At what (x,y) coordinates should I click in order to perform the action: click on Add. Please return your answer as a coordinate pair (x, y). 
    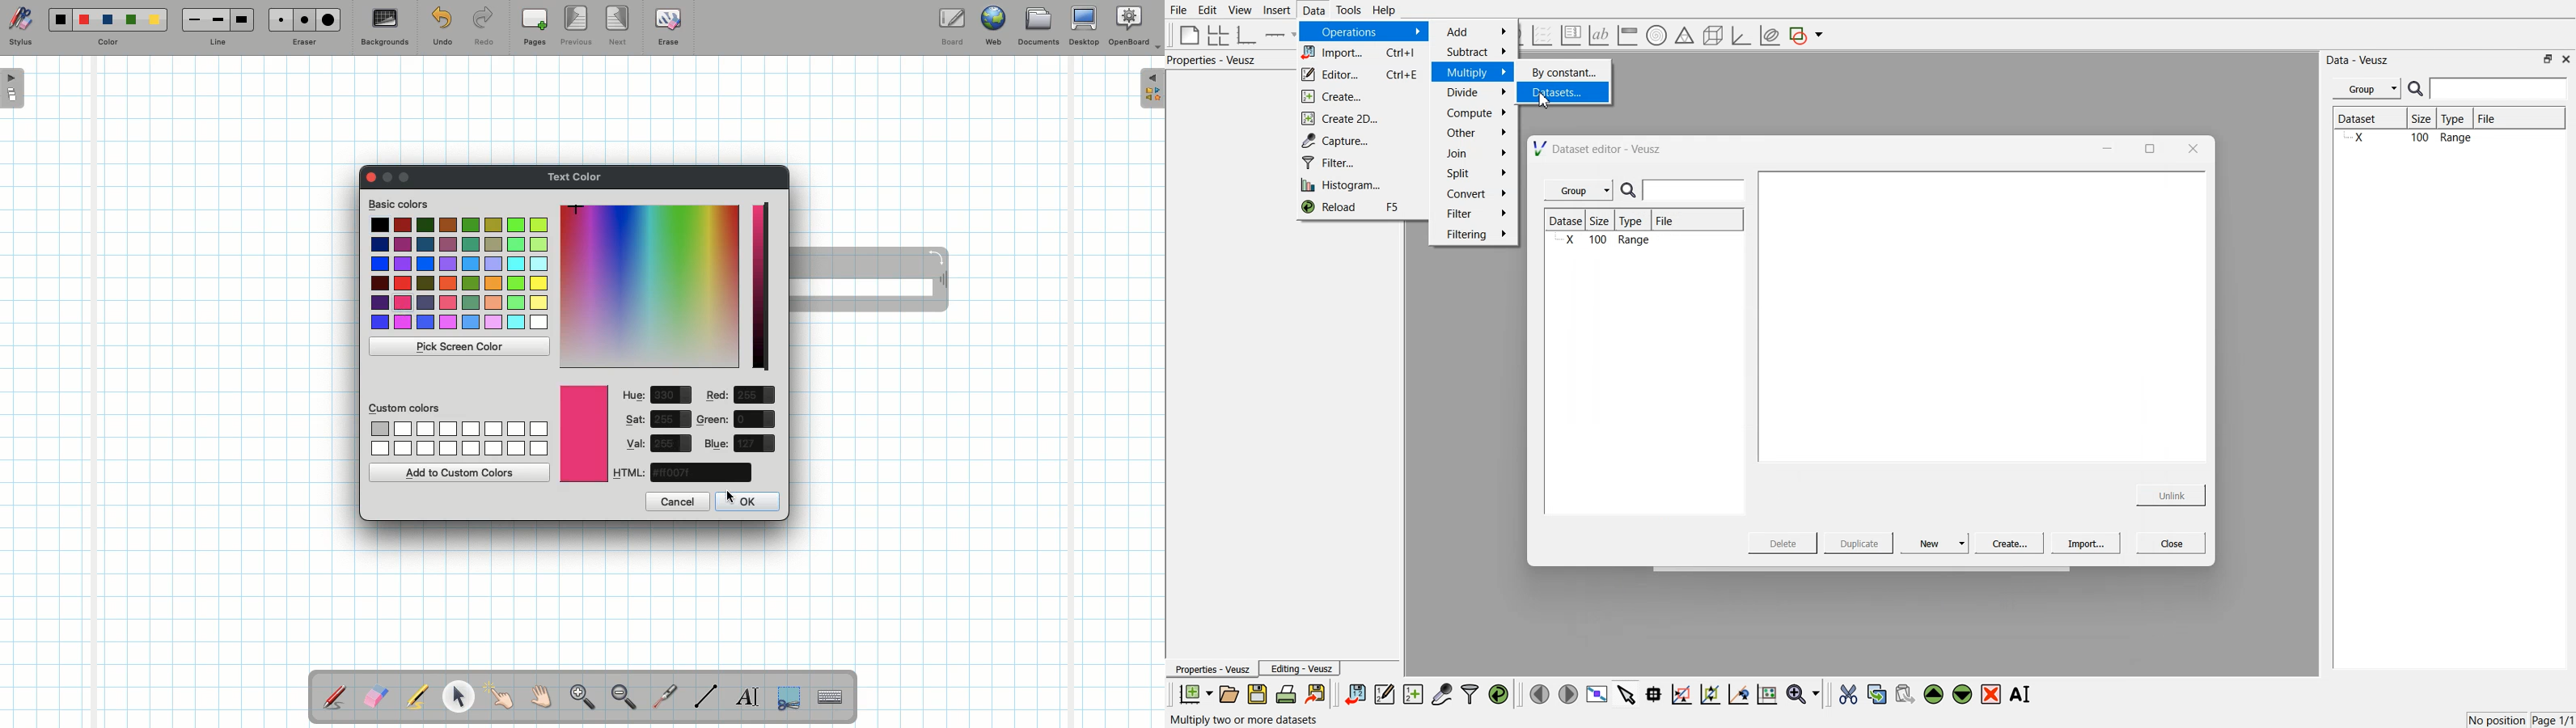
    Looking at the image, I should click on (1478, 32).